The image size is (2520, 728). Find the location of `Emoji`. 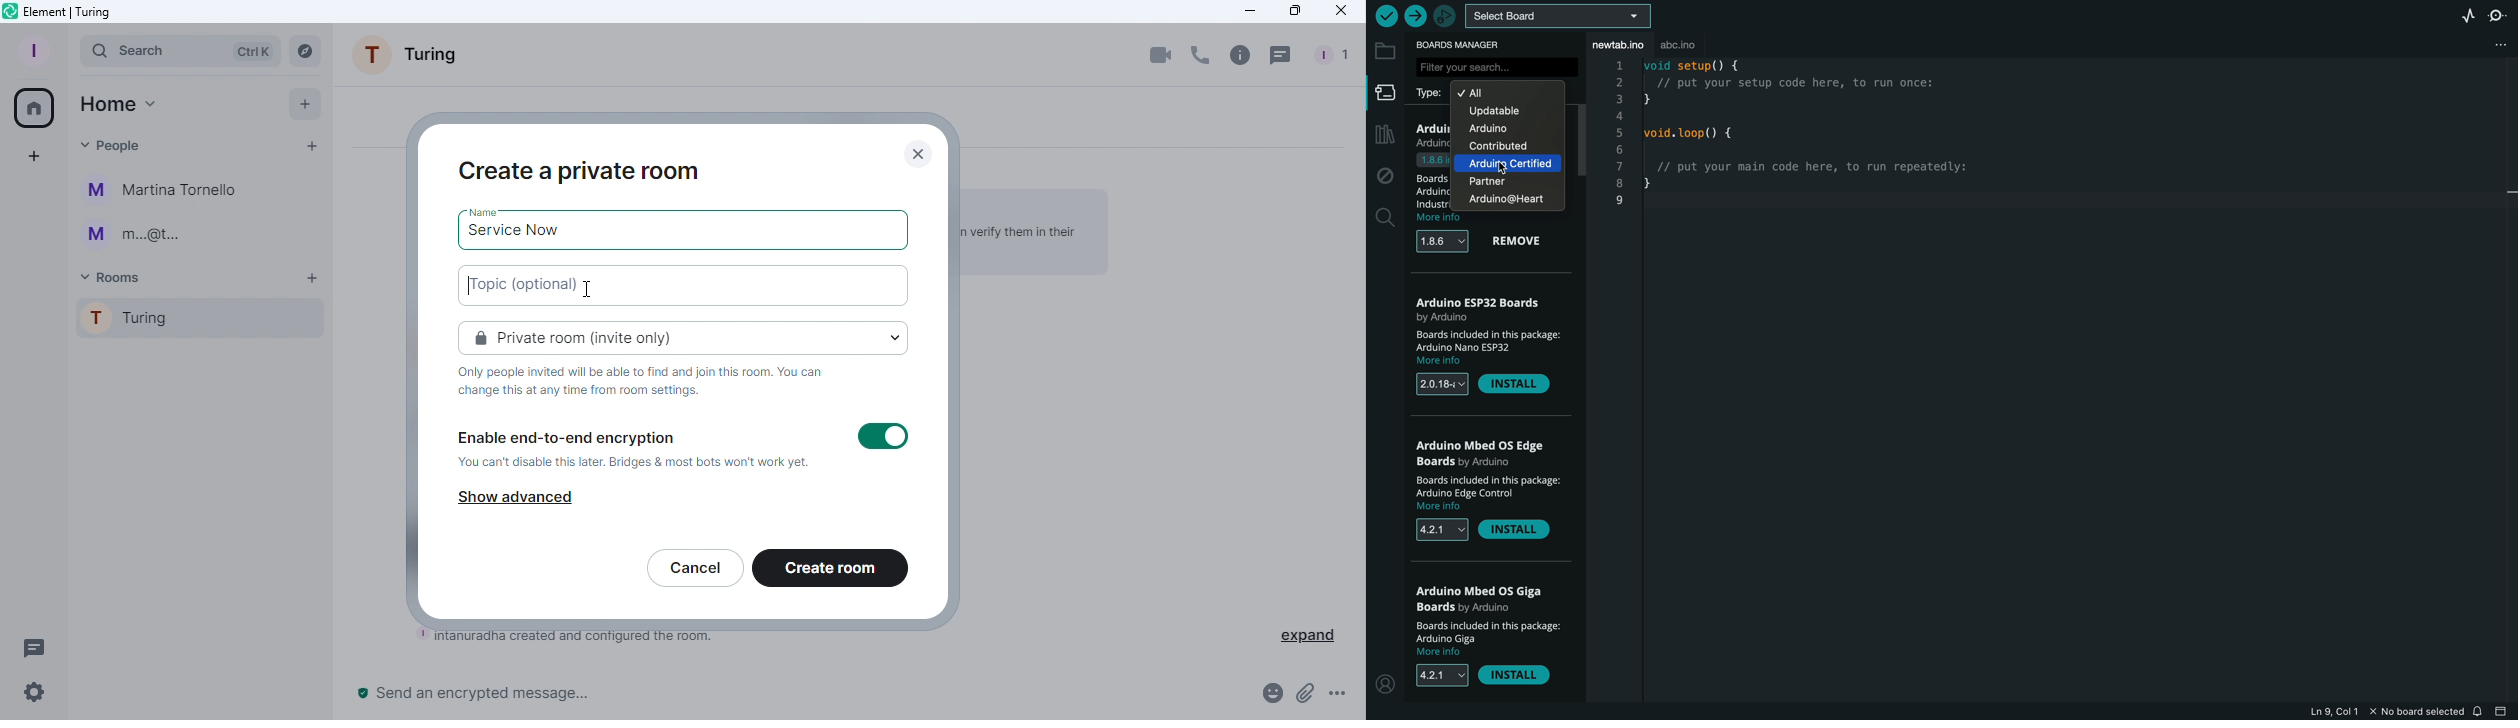

Emoji is located at coordinates (1268, 697).